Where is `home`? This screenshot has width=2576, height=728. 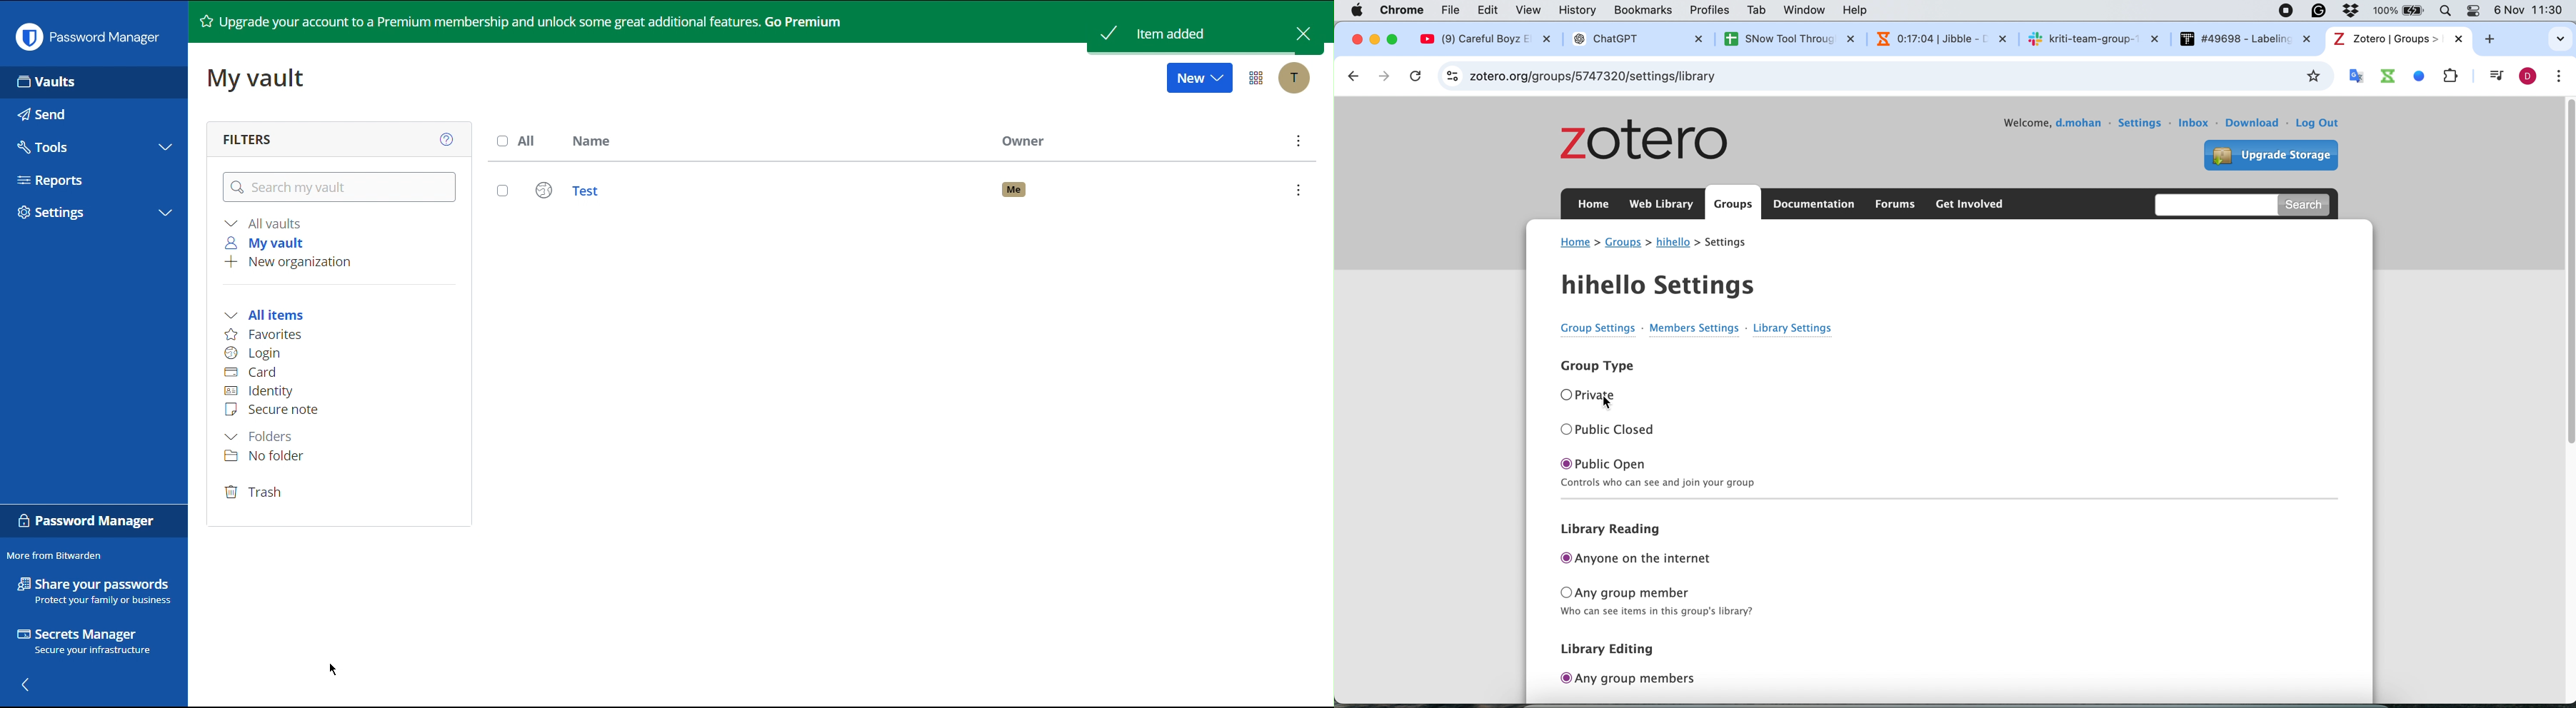
home is located at coordinates (1593, 207).